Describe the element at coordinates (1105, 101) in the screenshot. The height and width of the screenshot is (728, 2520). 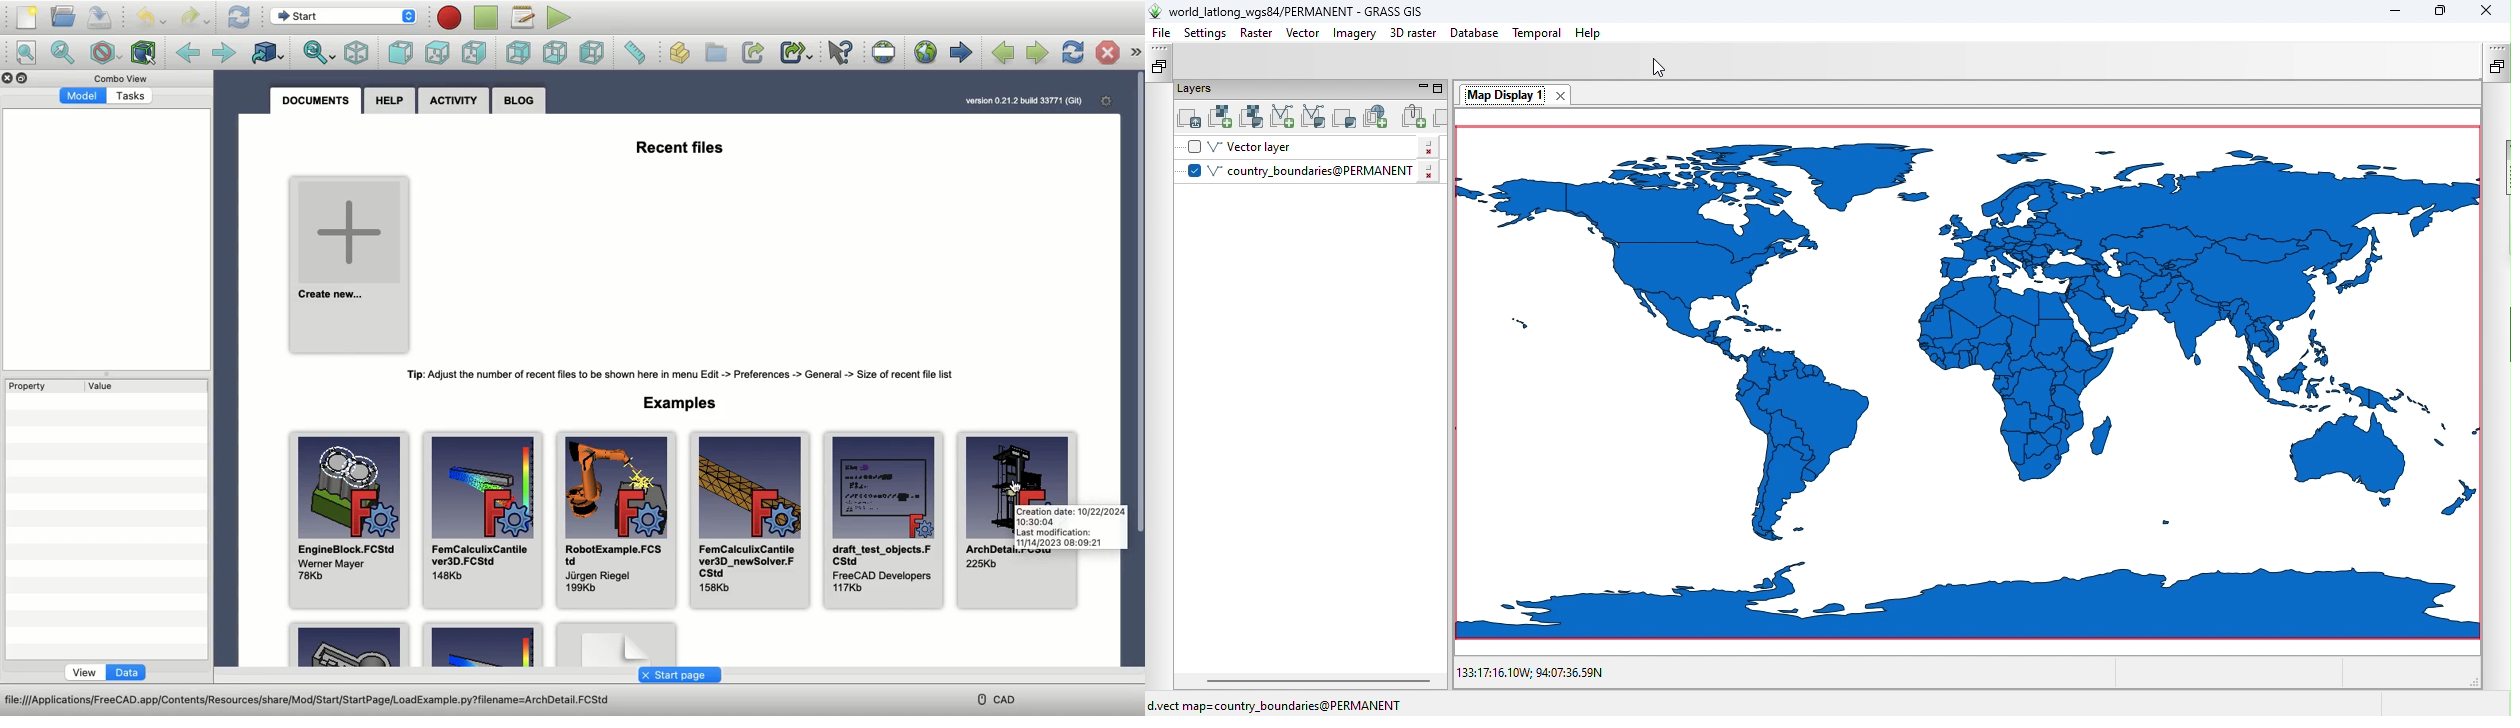
I see `Open start page preferences` at that location.